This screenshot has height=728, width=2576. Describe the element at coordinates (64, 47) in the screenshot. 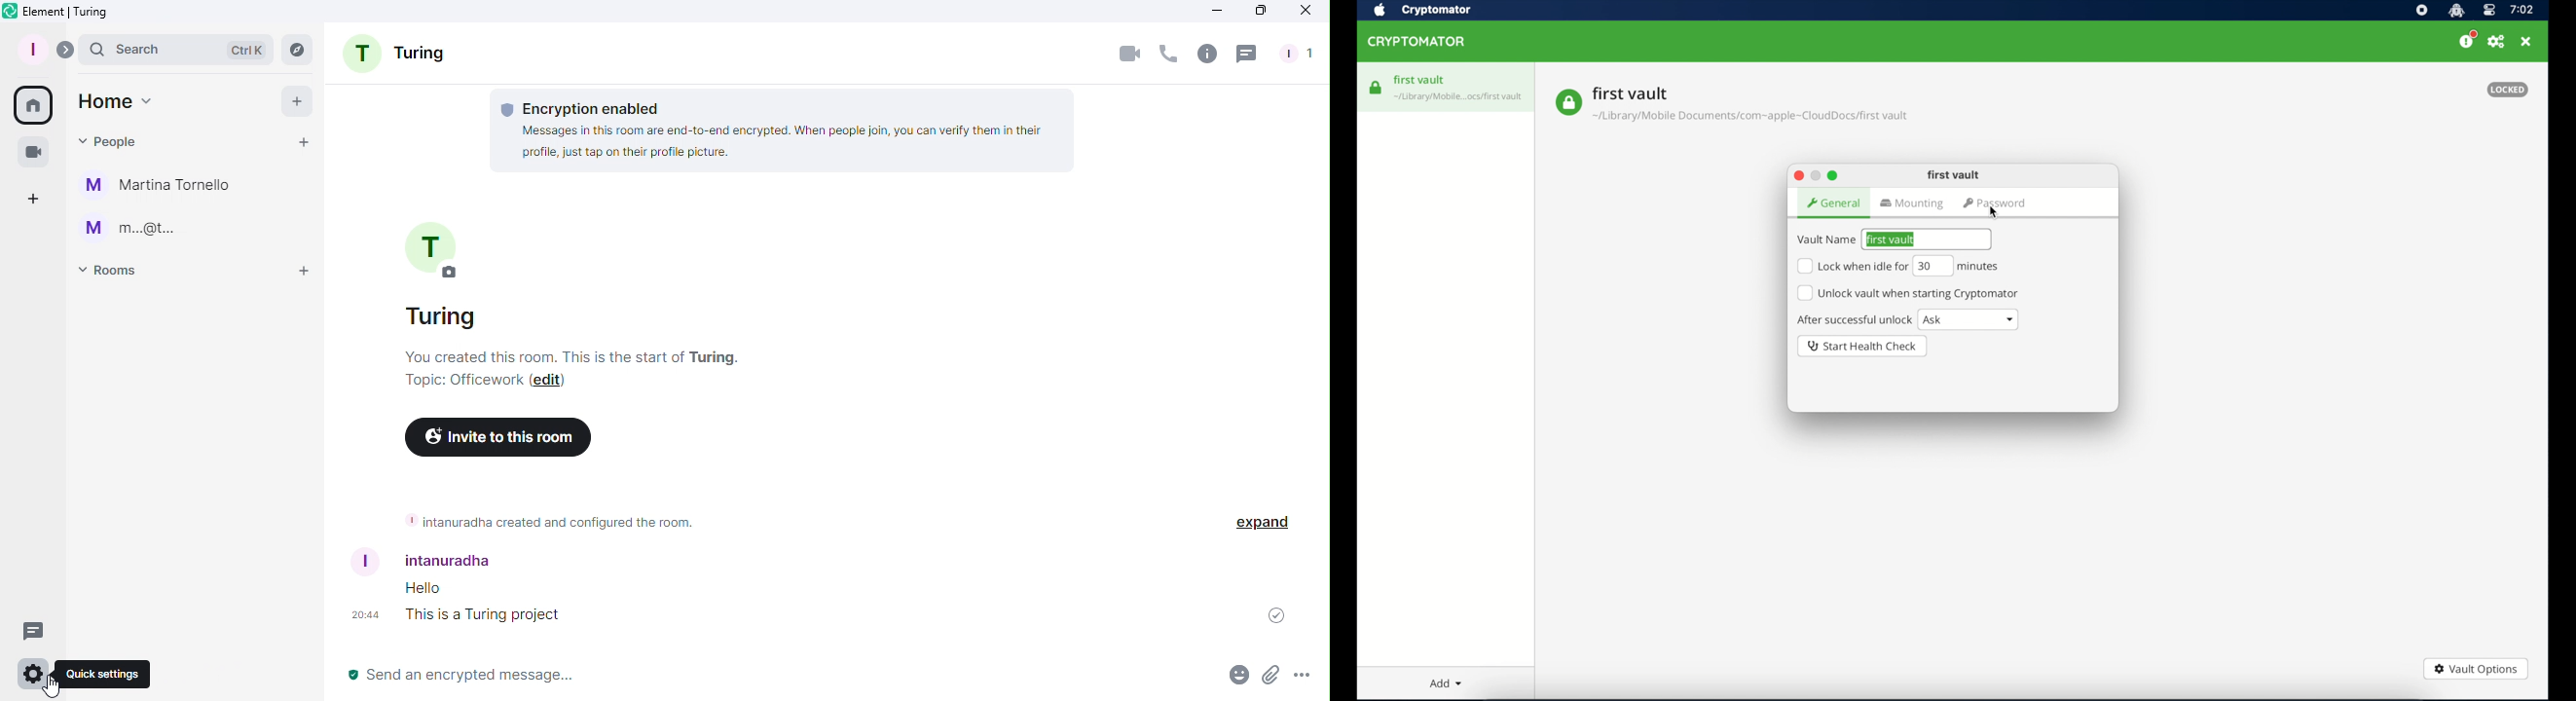

I see `Expand` at that location.